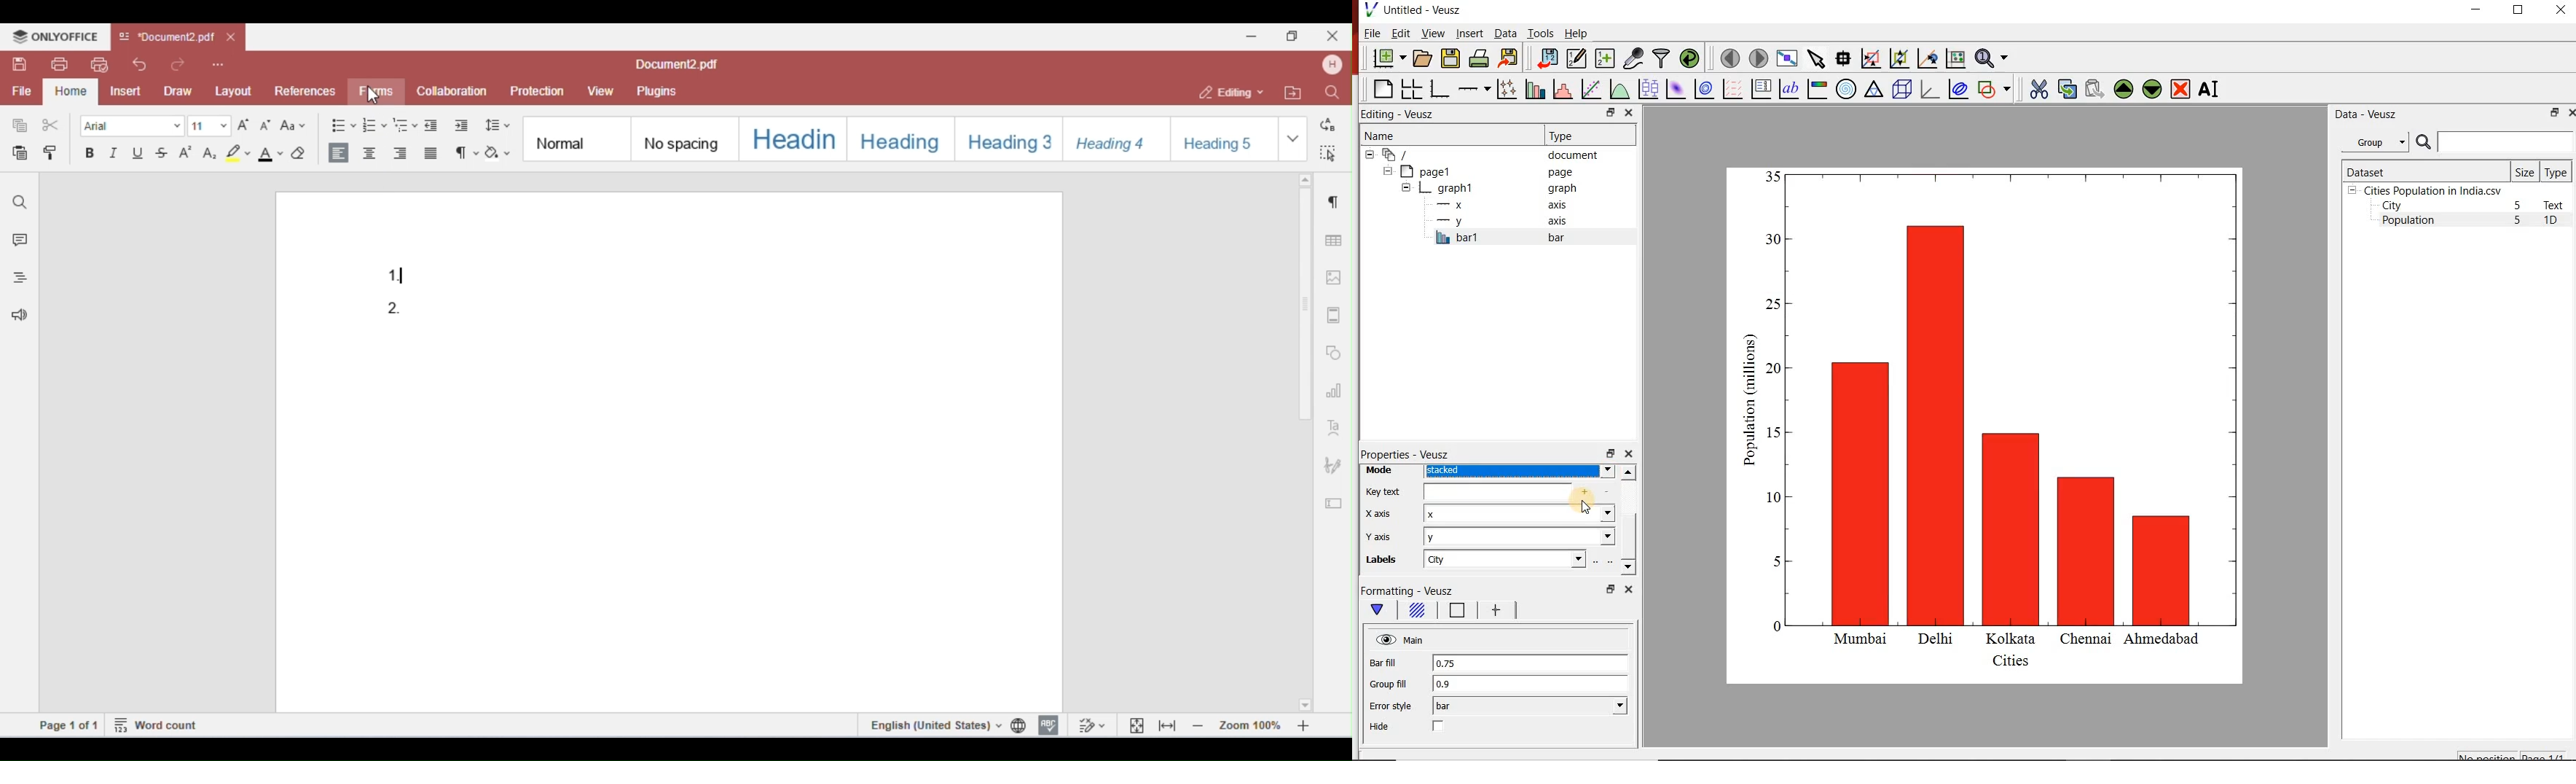  What do you see at coordinates (1401, 640) in the screenshot?
I see `Main` at bounding box center [1401, 640].